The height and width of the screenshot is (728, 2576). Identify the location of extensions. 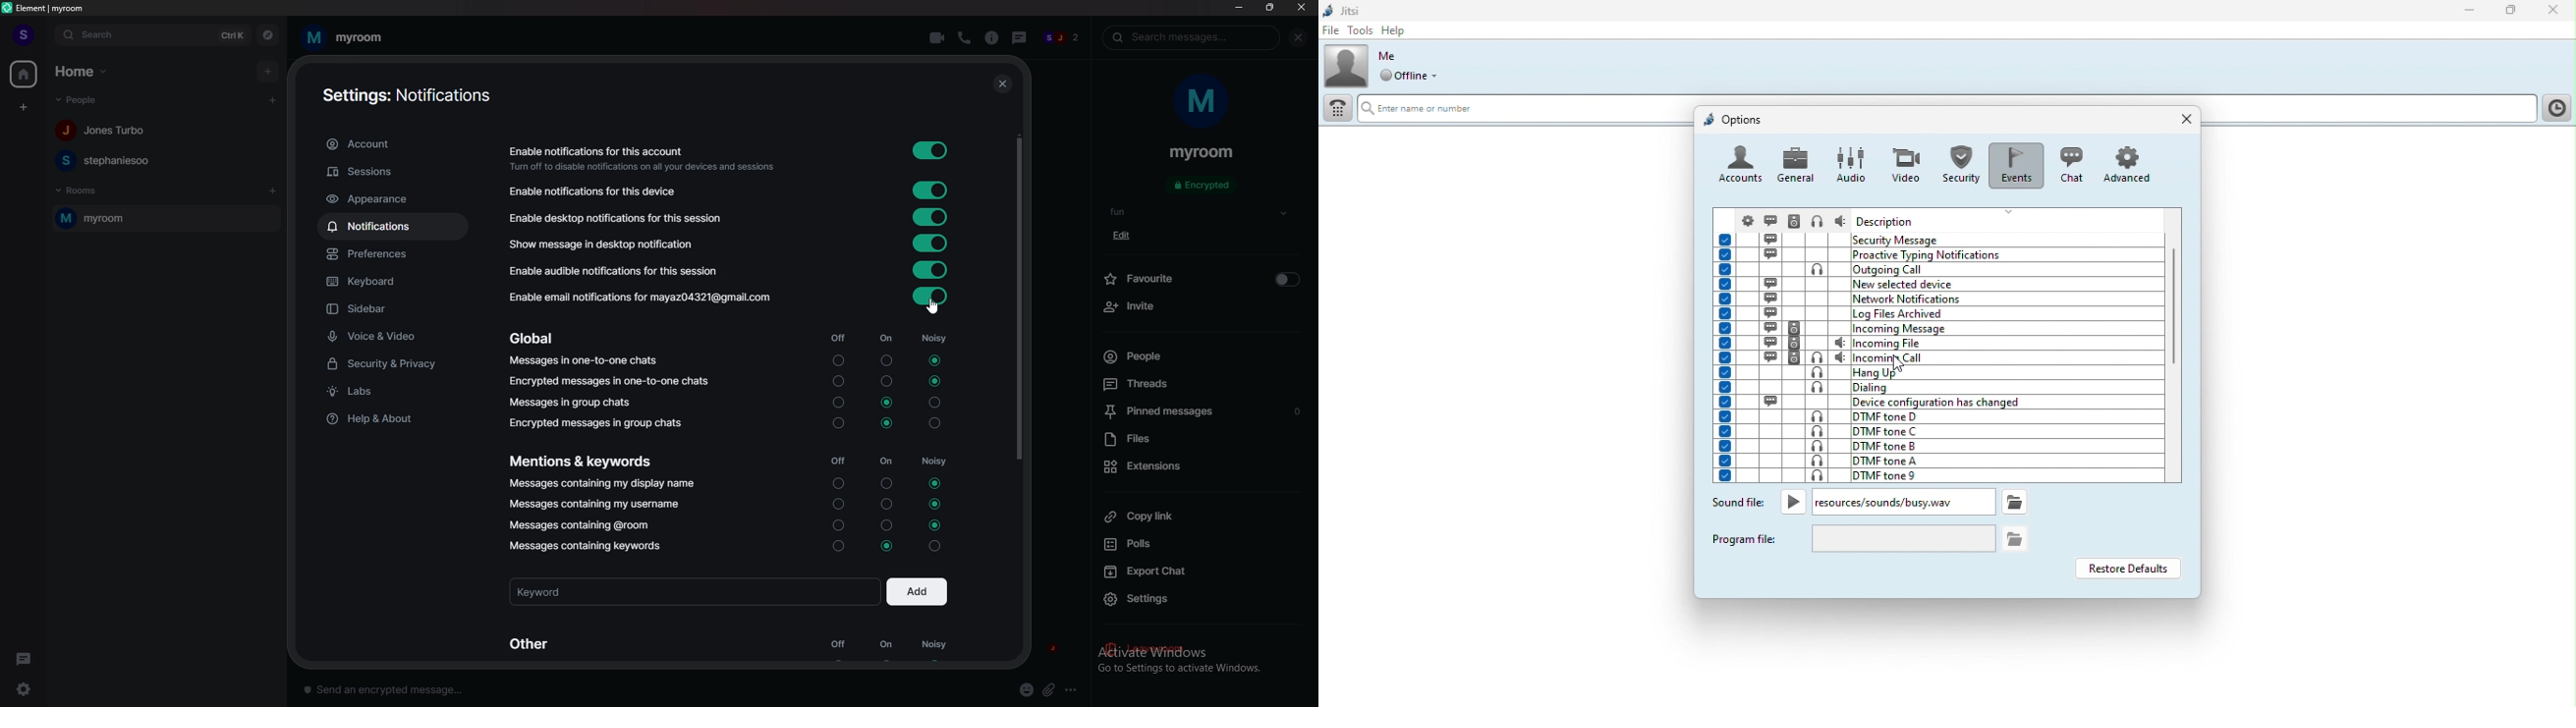
(1199, 466).